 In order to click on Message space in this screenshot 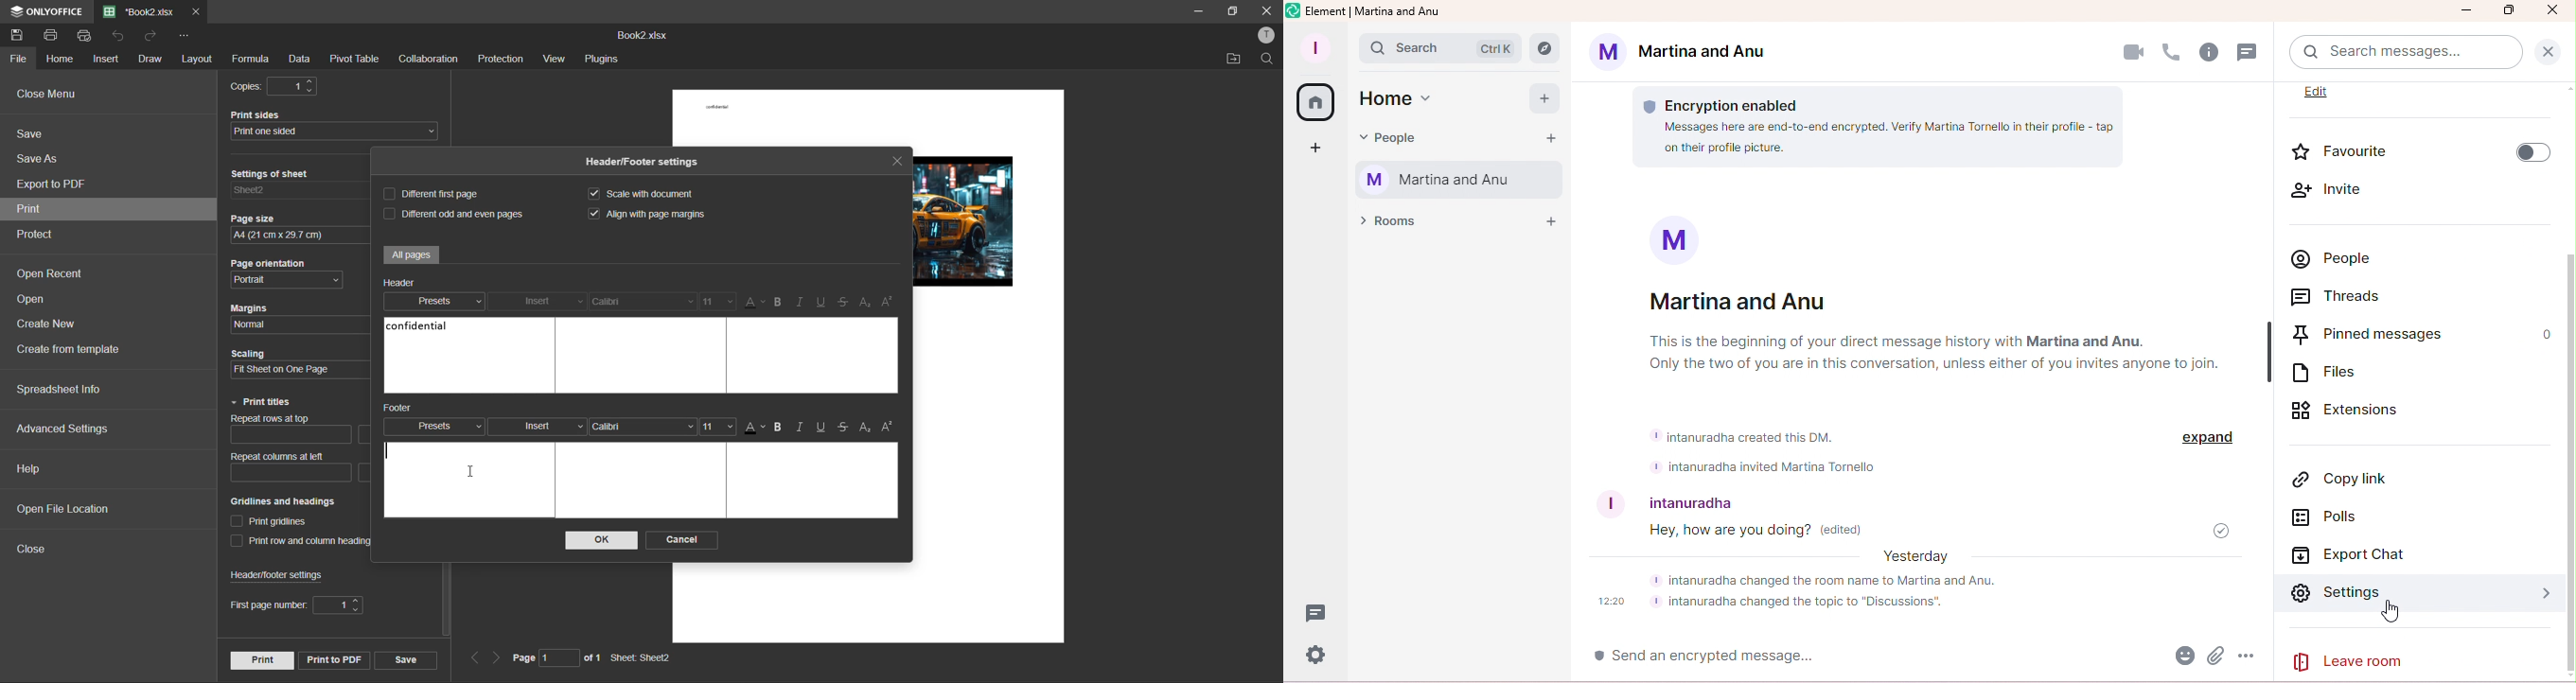, I will do `click(1934, 530)`.